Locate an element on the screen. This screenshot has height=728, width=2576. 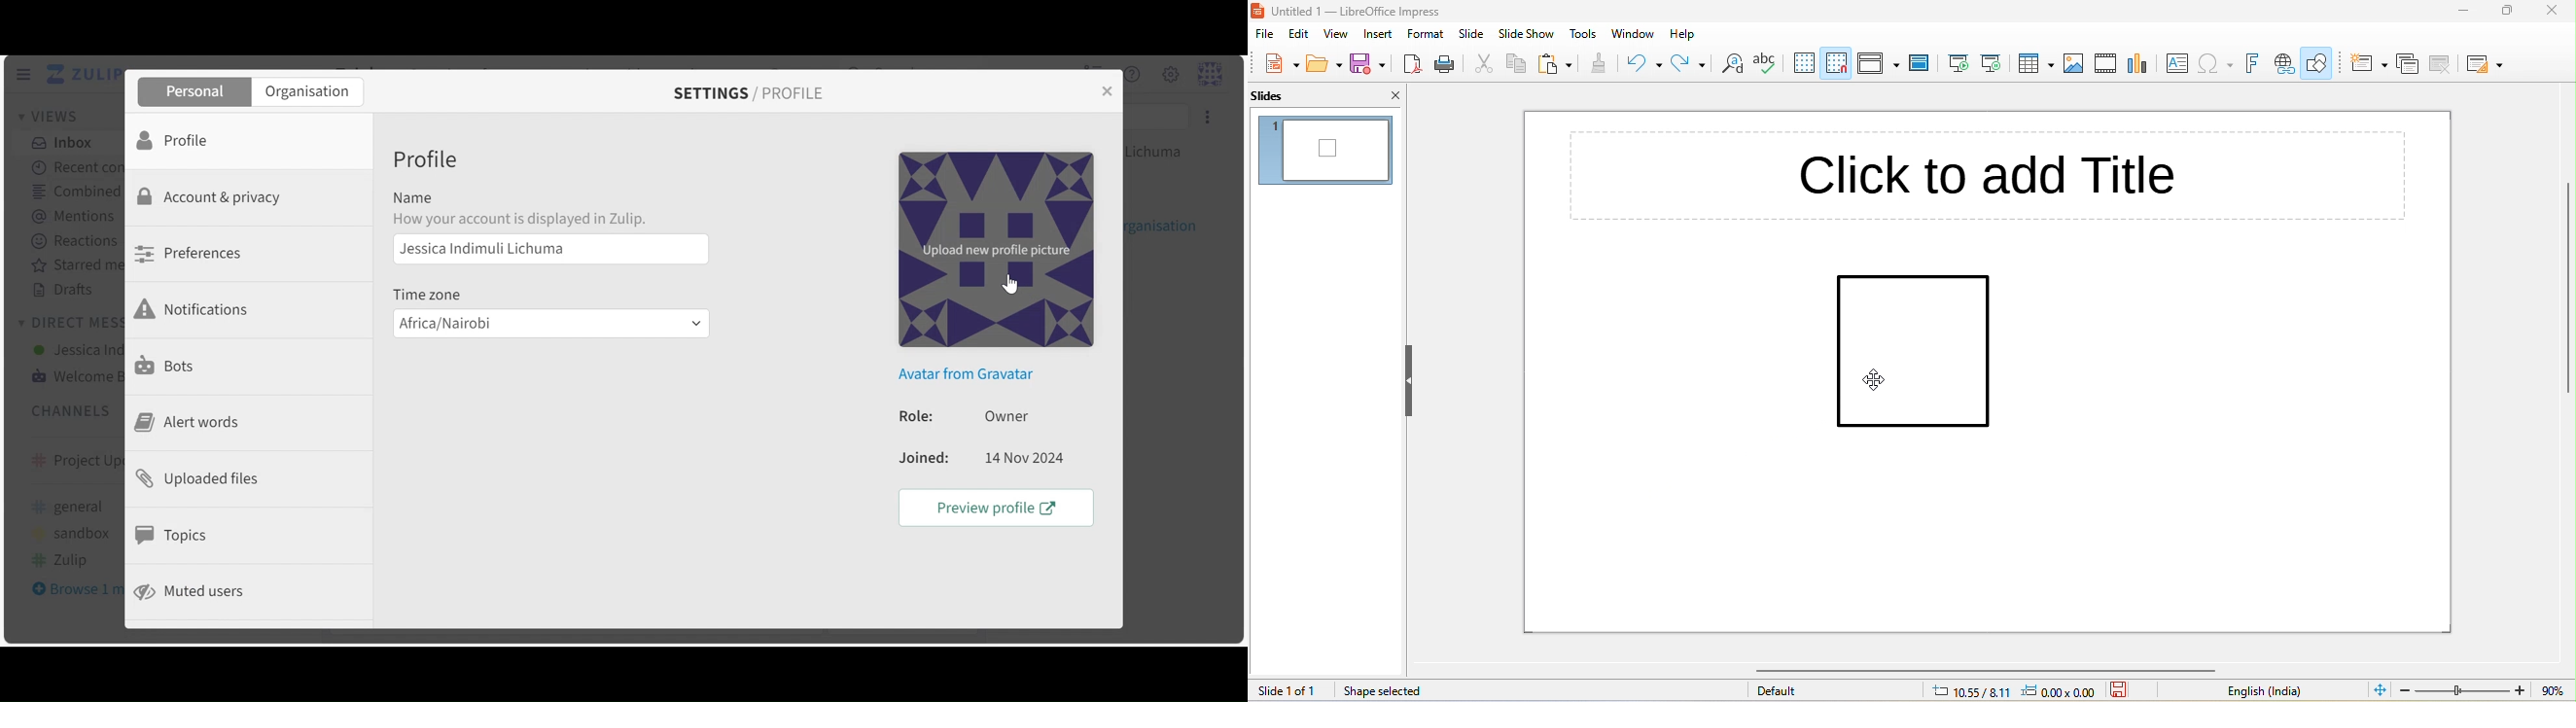
snap to grid is located at coordinates (1835, 63).